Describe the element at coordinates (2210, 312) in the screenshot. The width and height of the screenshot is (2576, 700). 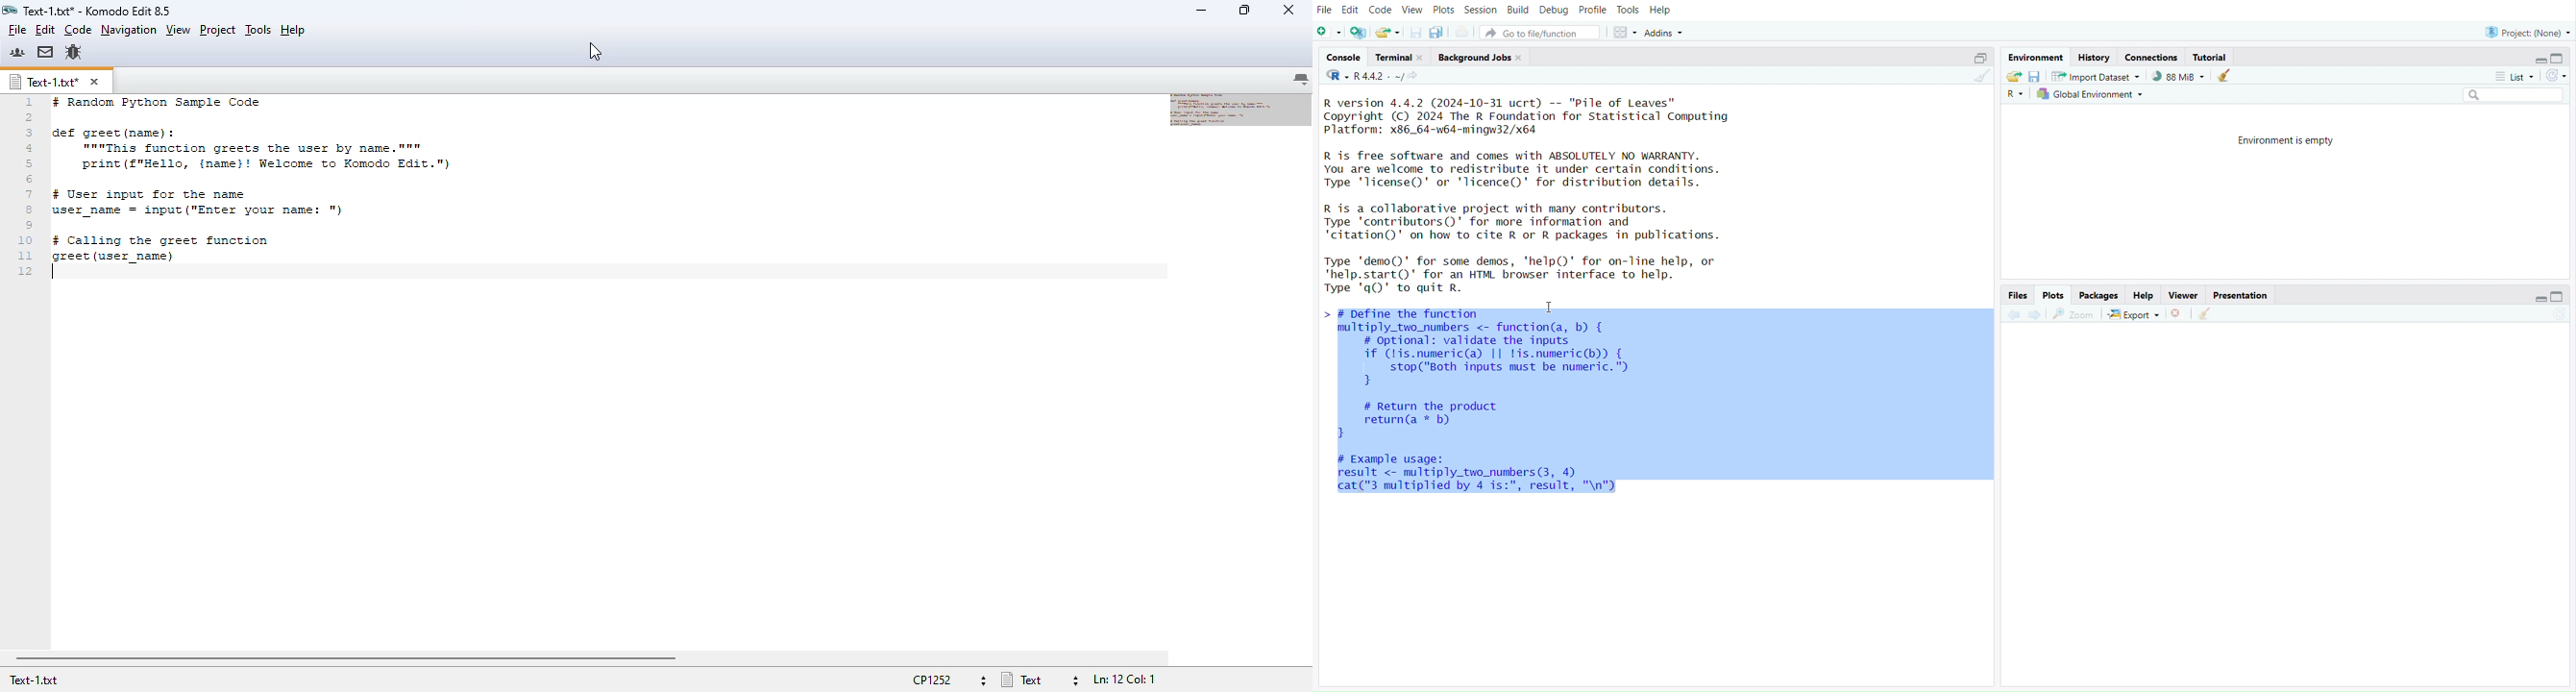
I see `Clear console (Ctrl +L)` at that location.